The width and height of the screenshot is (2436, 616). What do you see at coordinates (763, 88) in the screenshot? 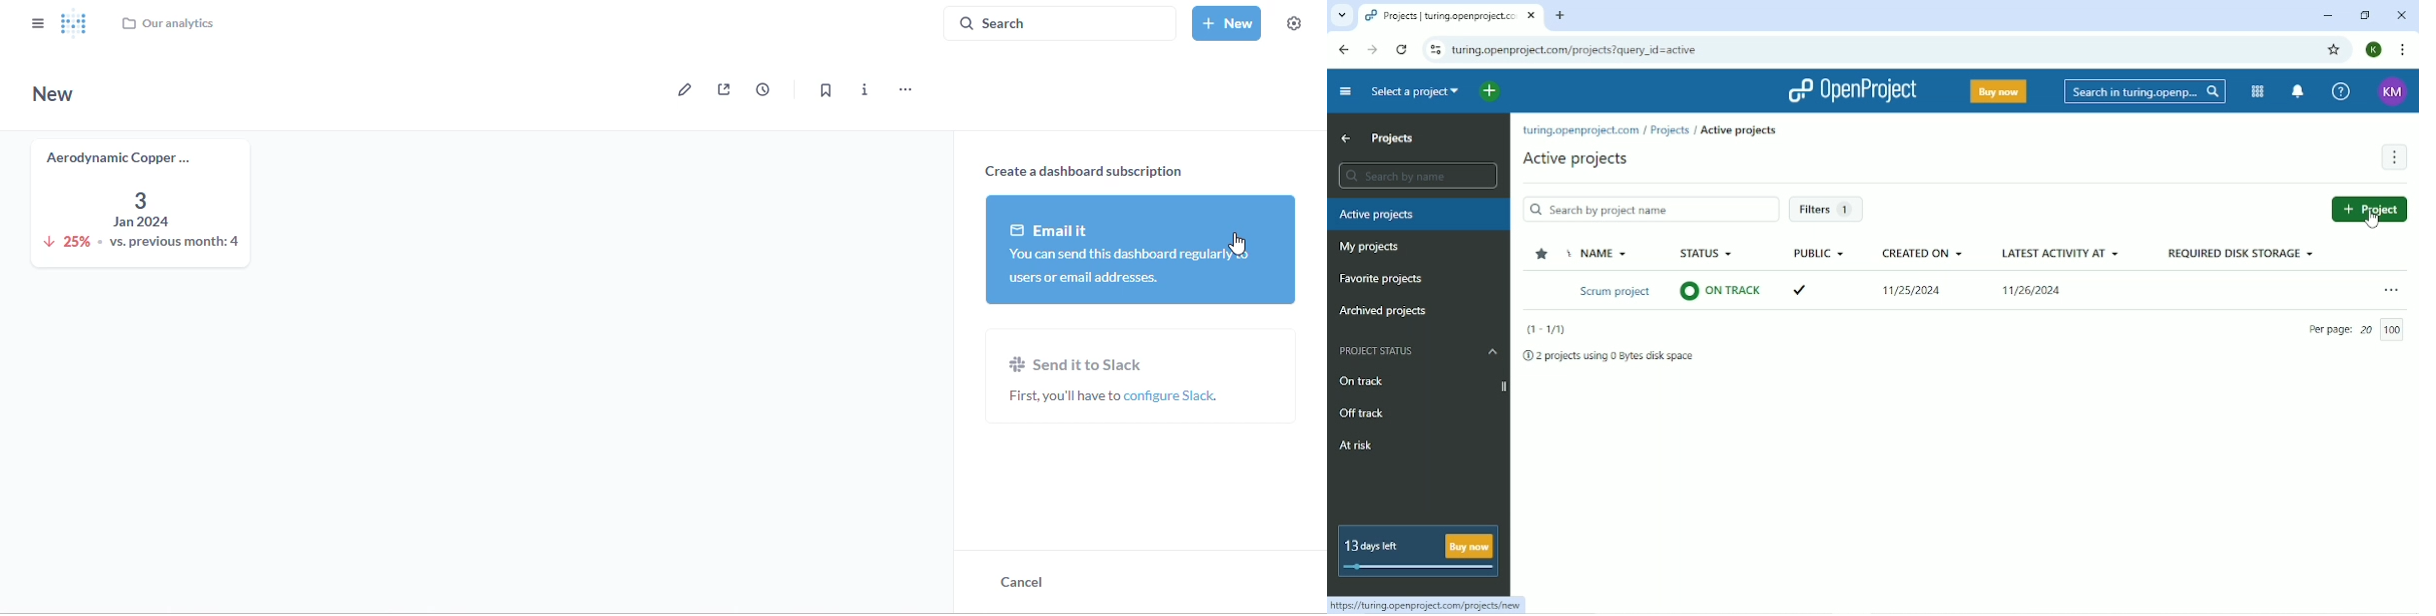
I see `auto-refresh` at bounding box center [763, 88].